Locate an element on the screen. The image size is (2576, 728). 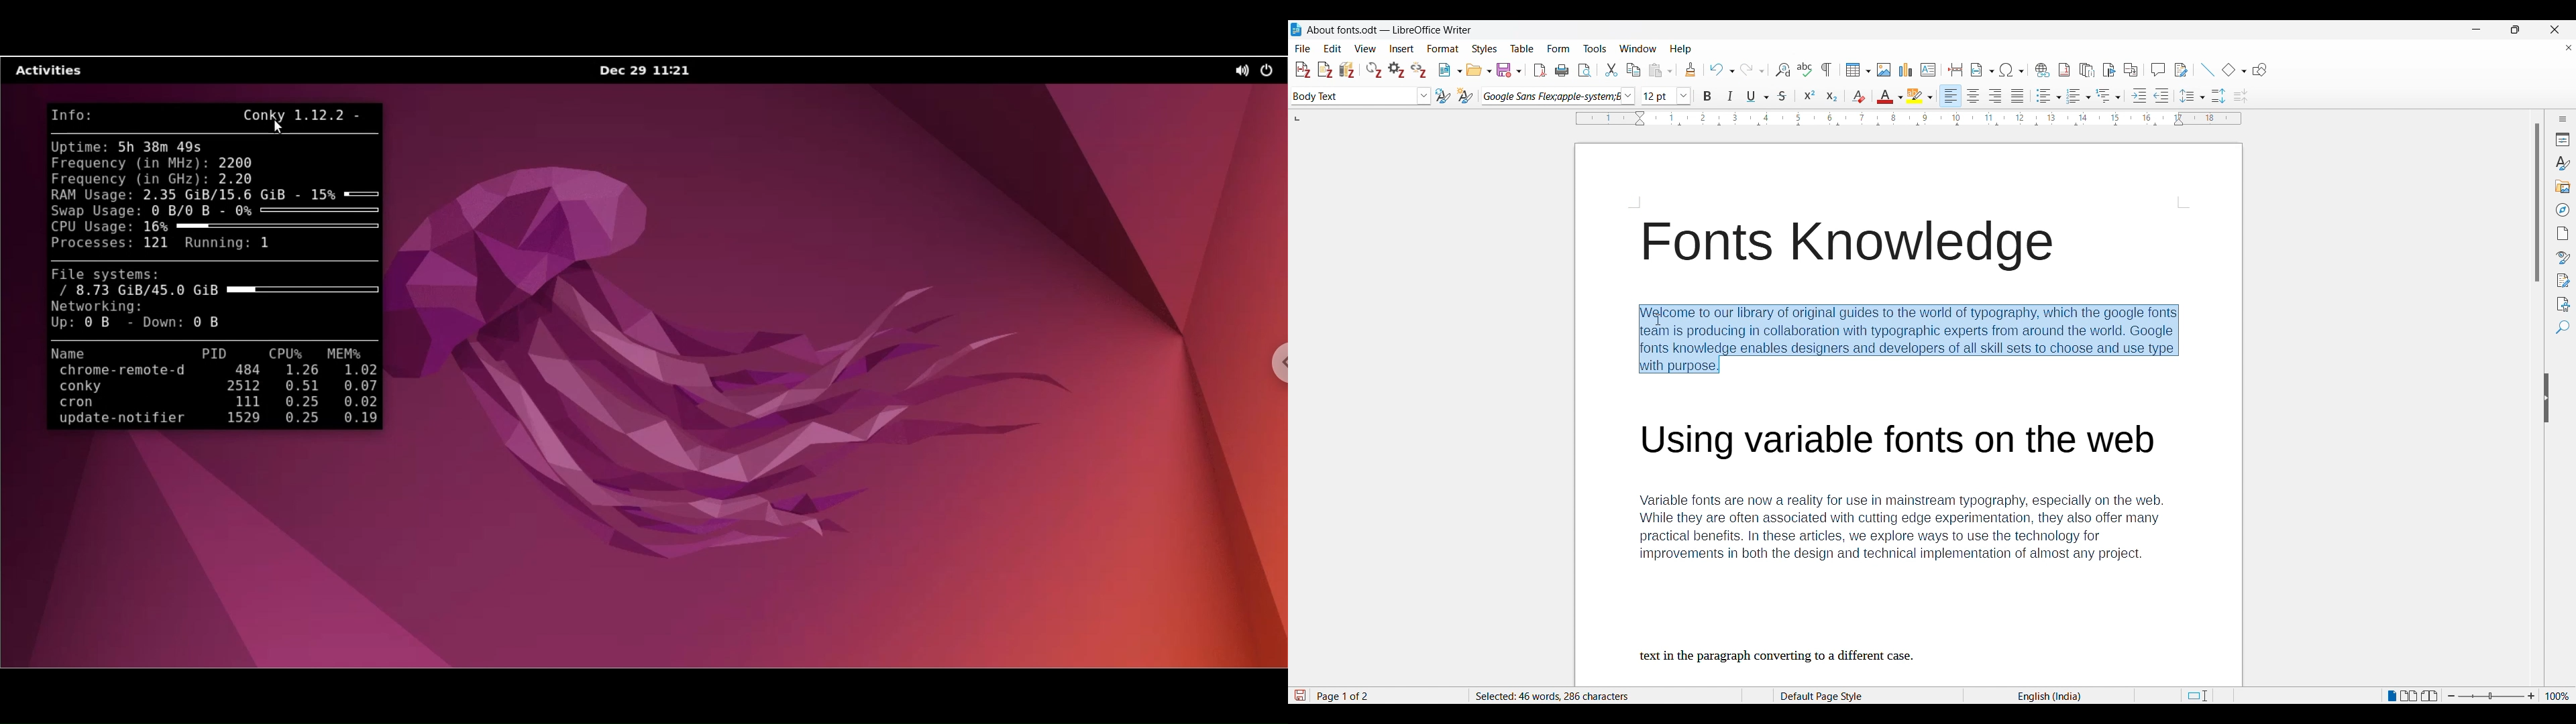
Decrease paragraph spacing is located at coordinates (2241, 97).